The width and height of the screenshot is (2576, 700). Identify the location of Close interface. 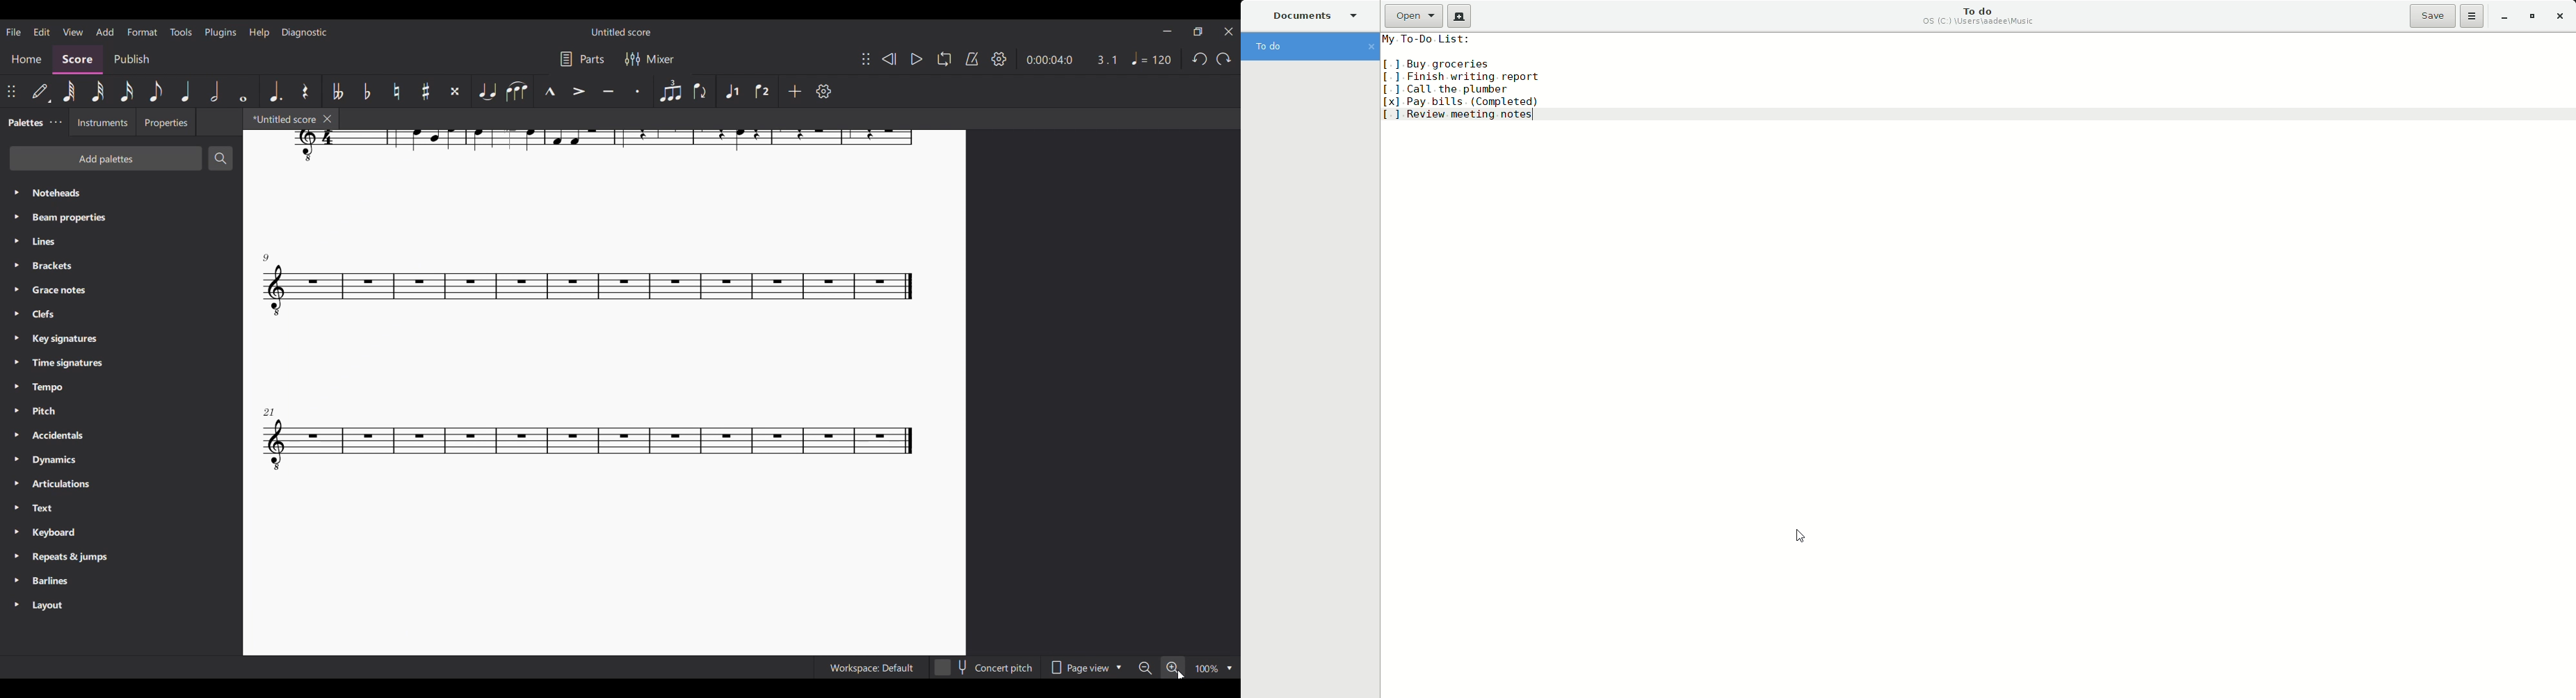
(1229, 32).